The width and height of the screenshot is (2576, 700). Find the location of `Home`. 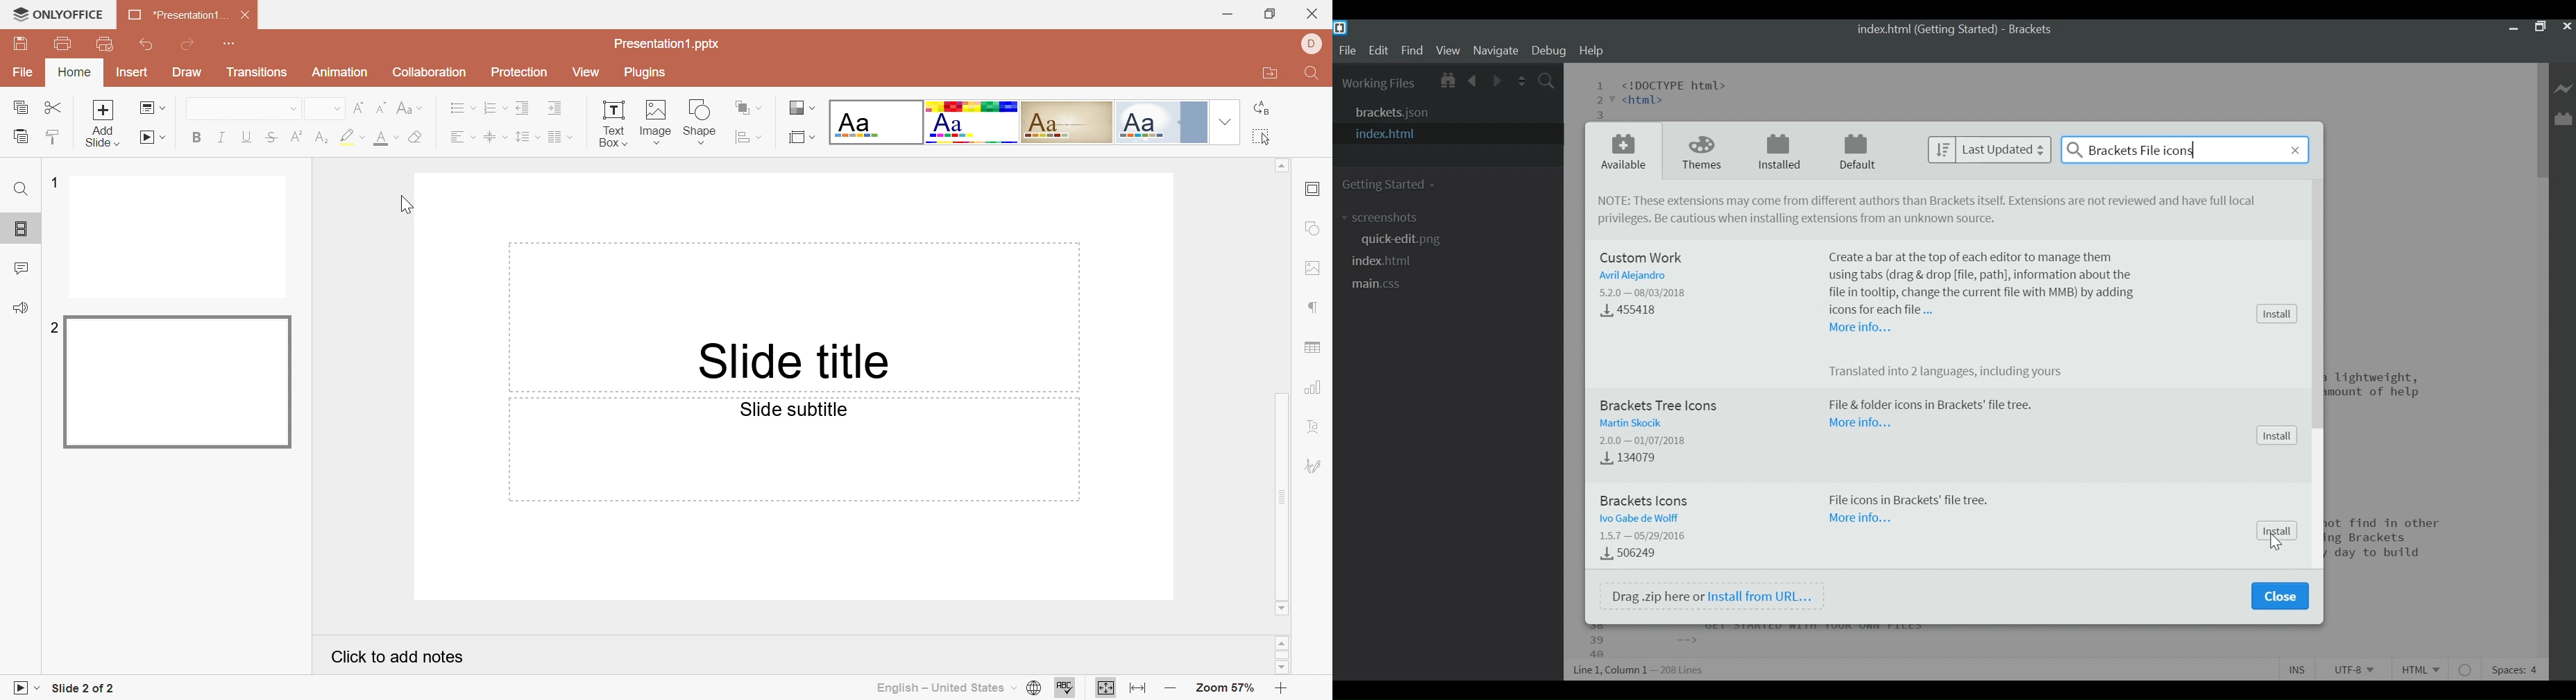

Home is located at coordinates (78, 72).